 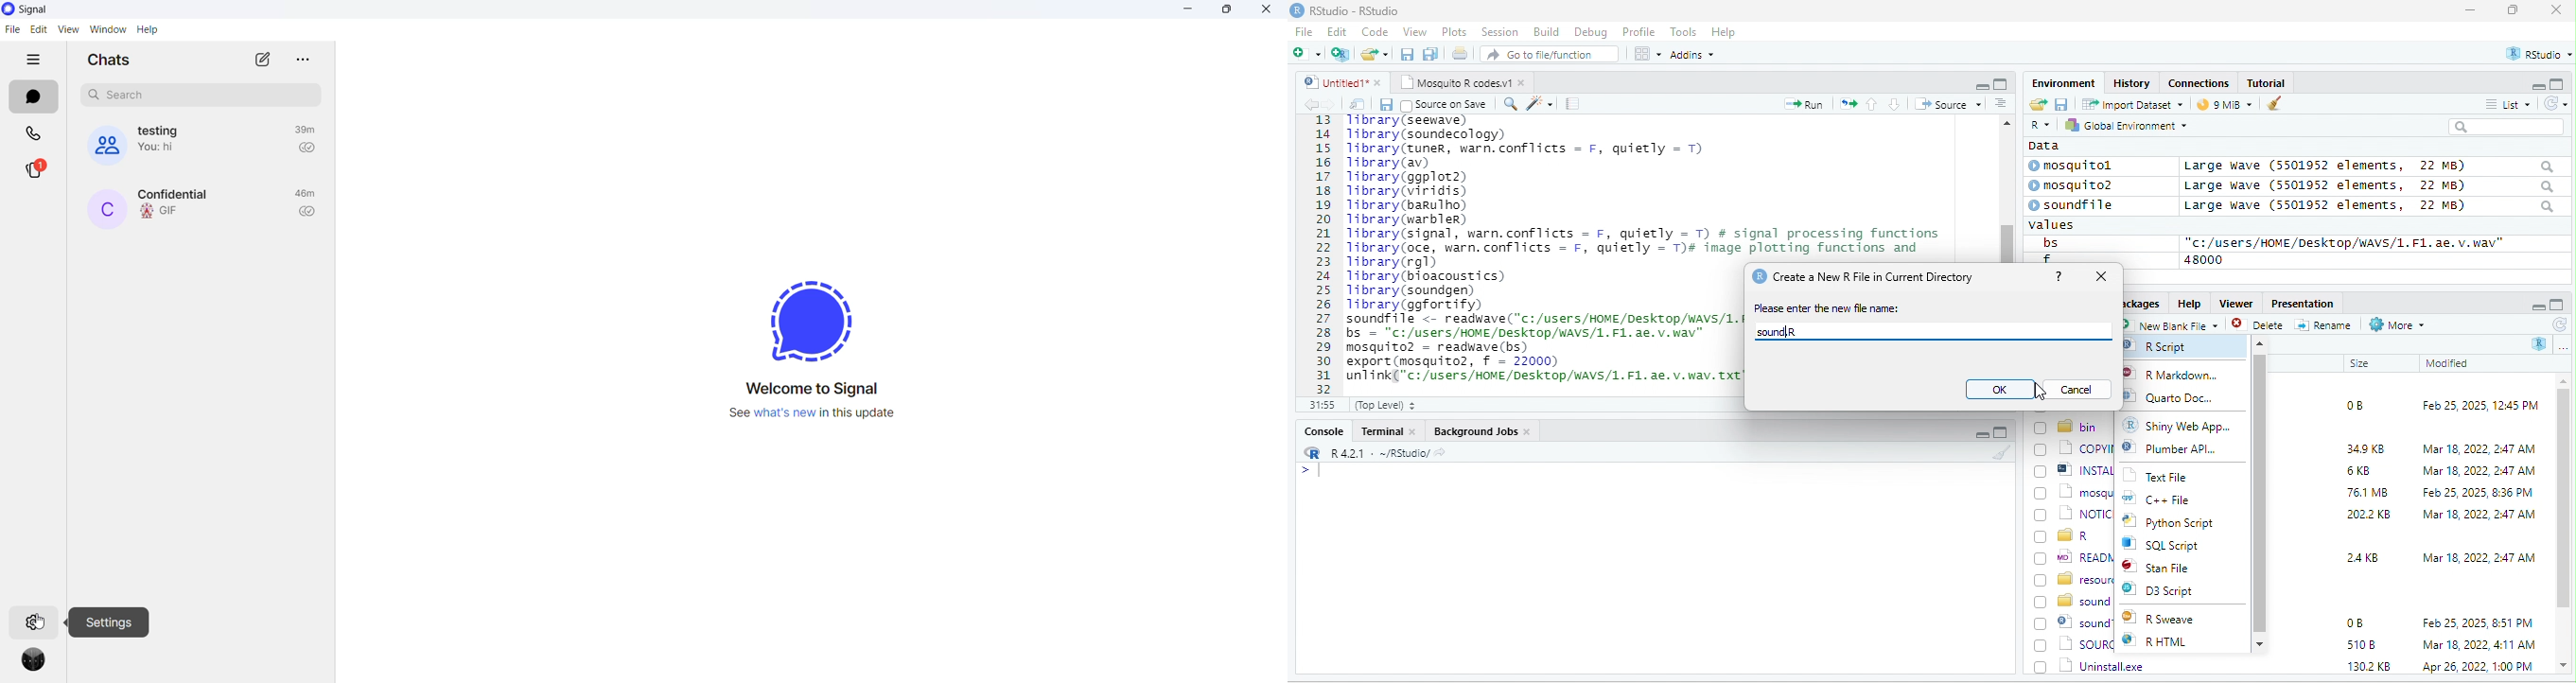 I want to click on profile, so click(x=32, y=660).